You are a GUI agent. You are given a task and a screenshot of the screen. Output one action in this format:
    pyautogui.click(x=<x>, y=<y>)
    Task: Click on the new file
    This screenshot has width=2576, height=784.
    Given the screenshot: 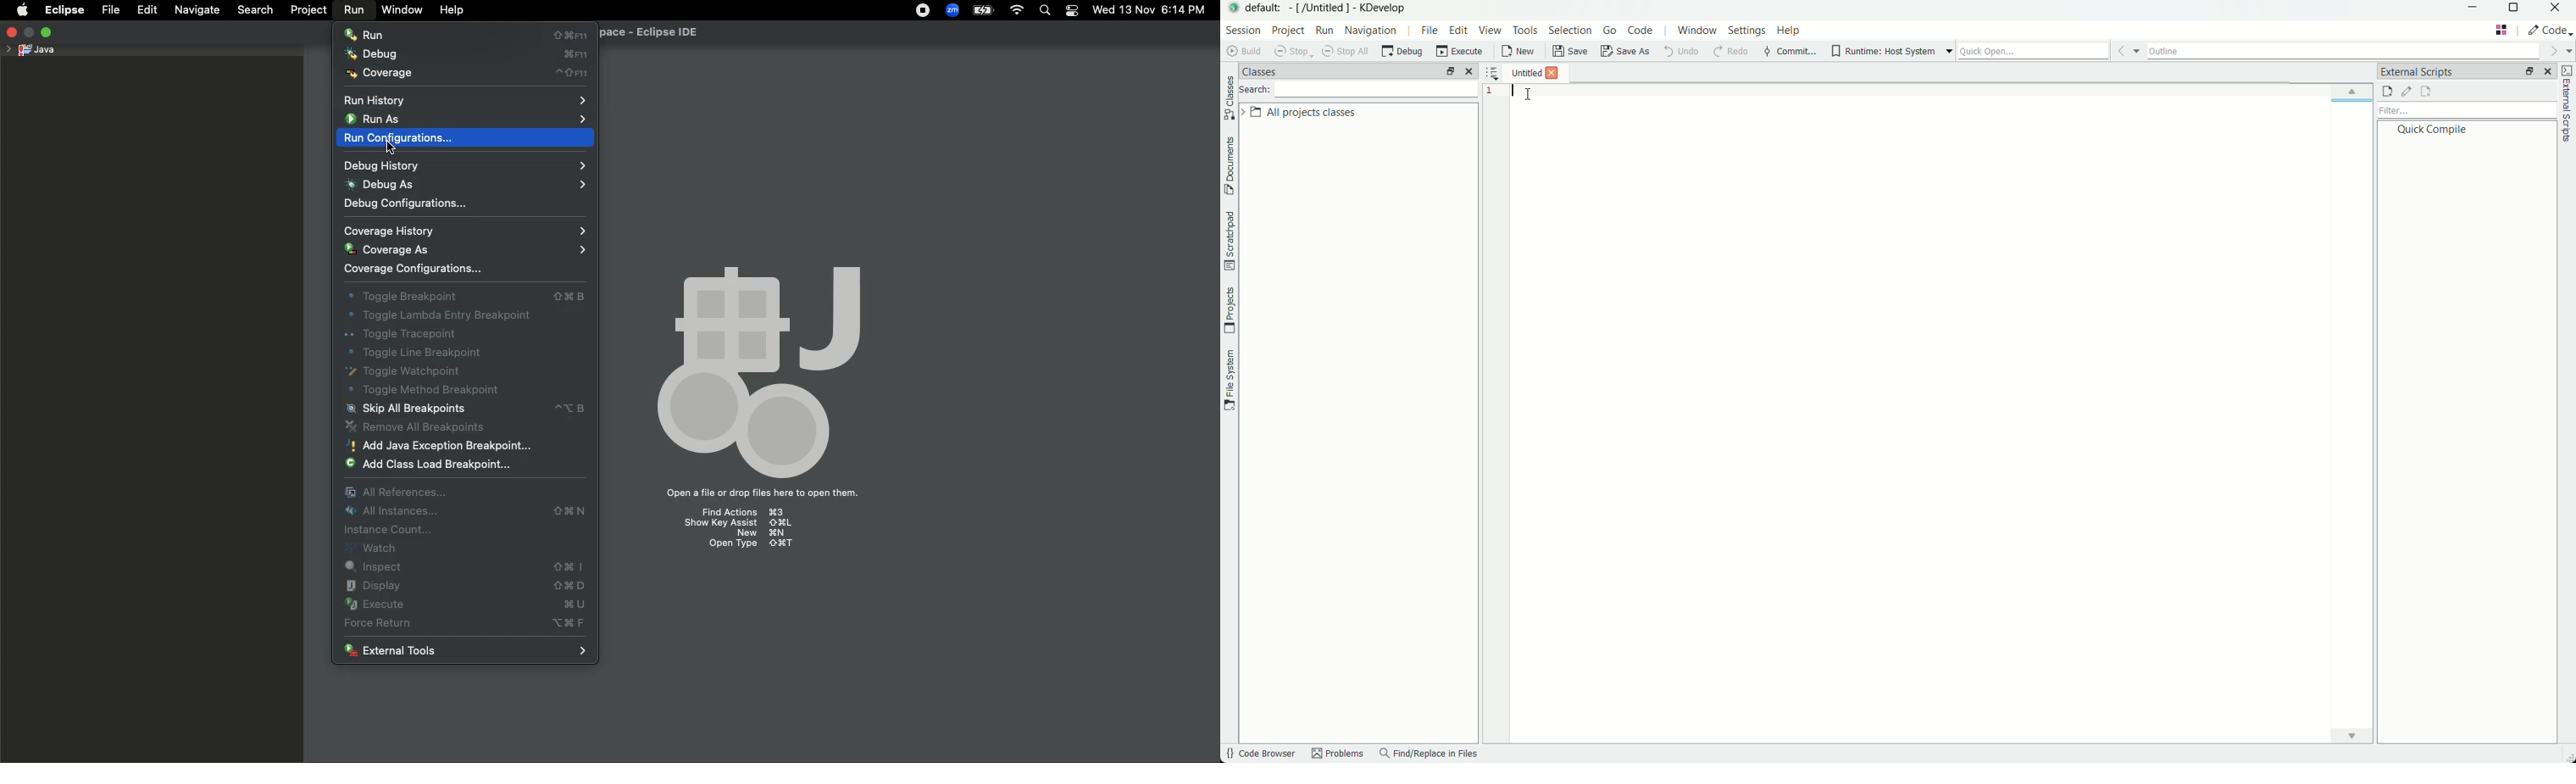 What is the action you would take?
    pyautogui.click(x=1523, y=52)
    